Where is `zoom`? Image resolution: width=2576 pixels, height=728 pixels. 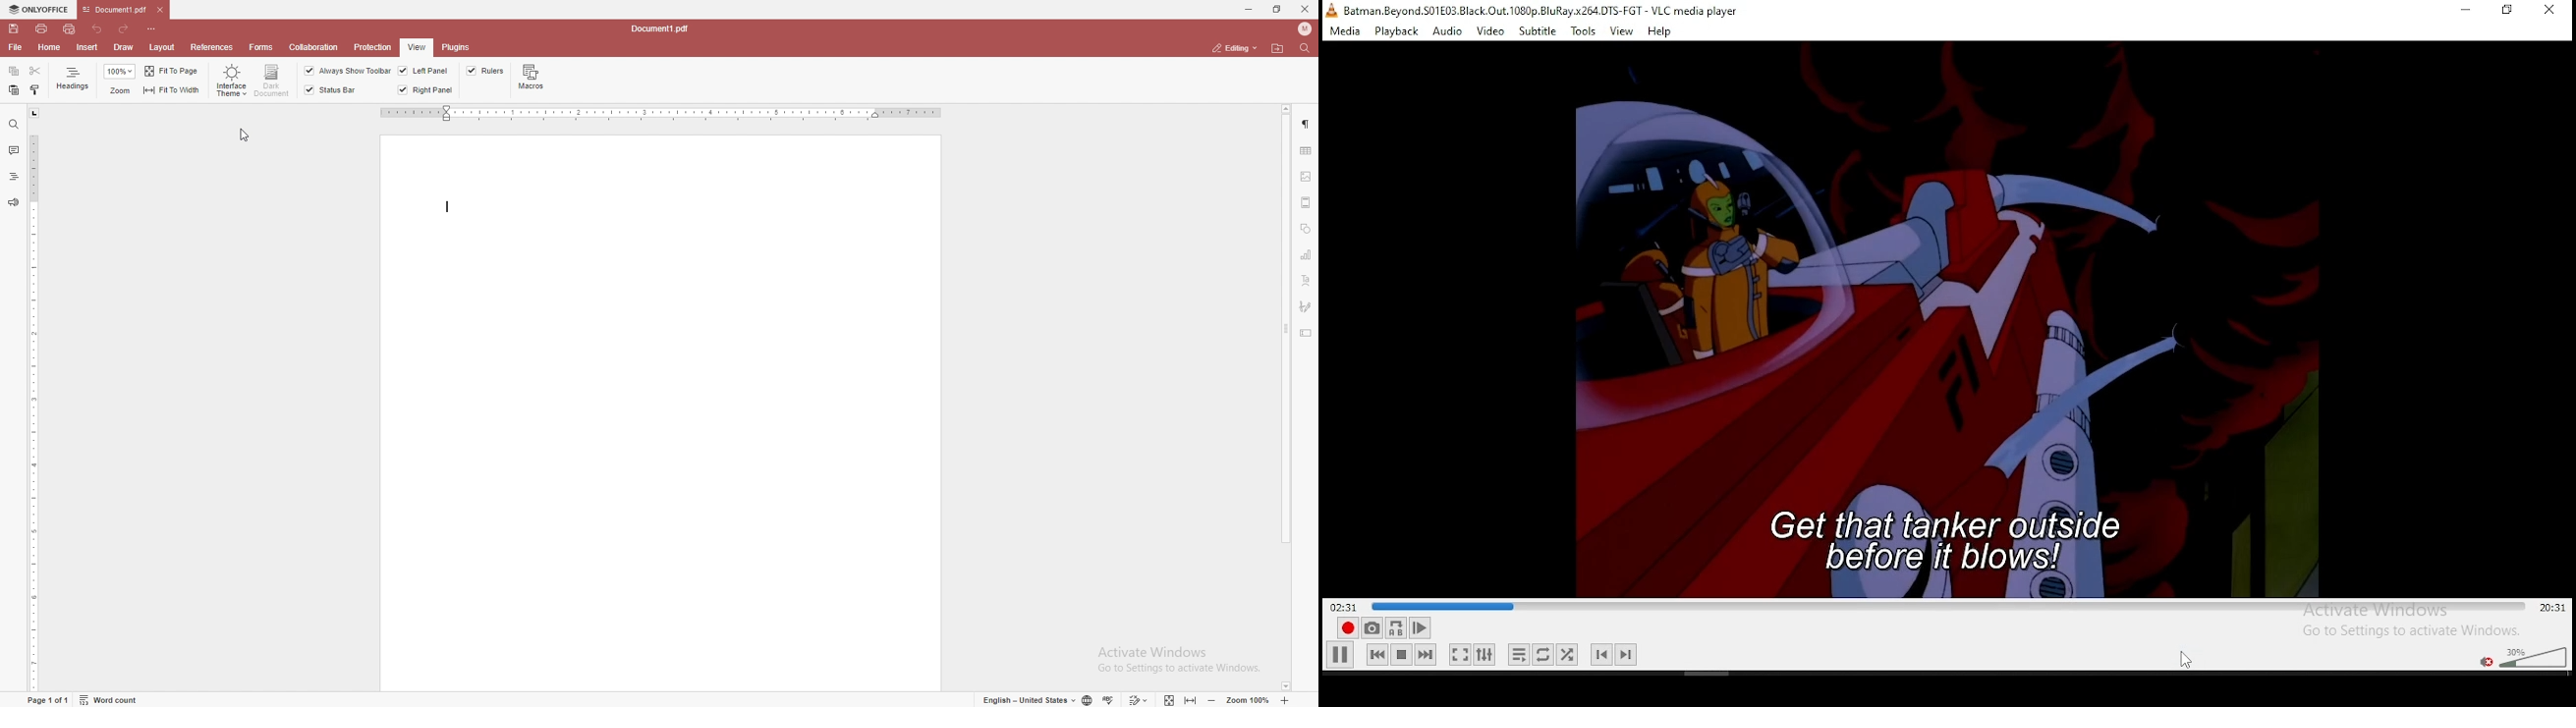 zoom is located at coordinates (1250, 700).